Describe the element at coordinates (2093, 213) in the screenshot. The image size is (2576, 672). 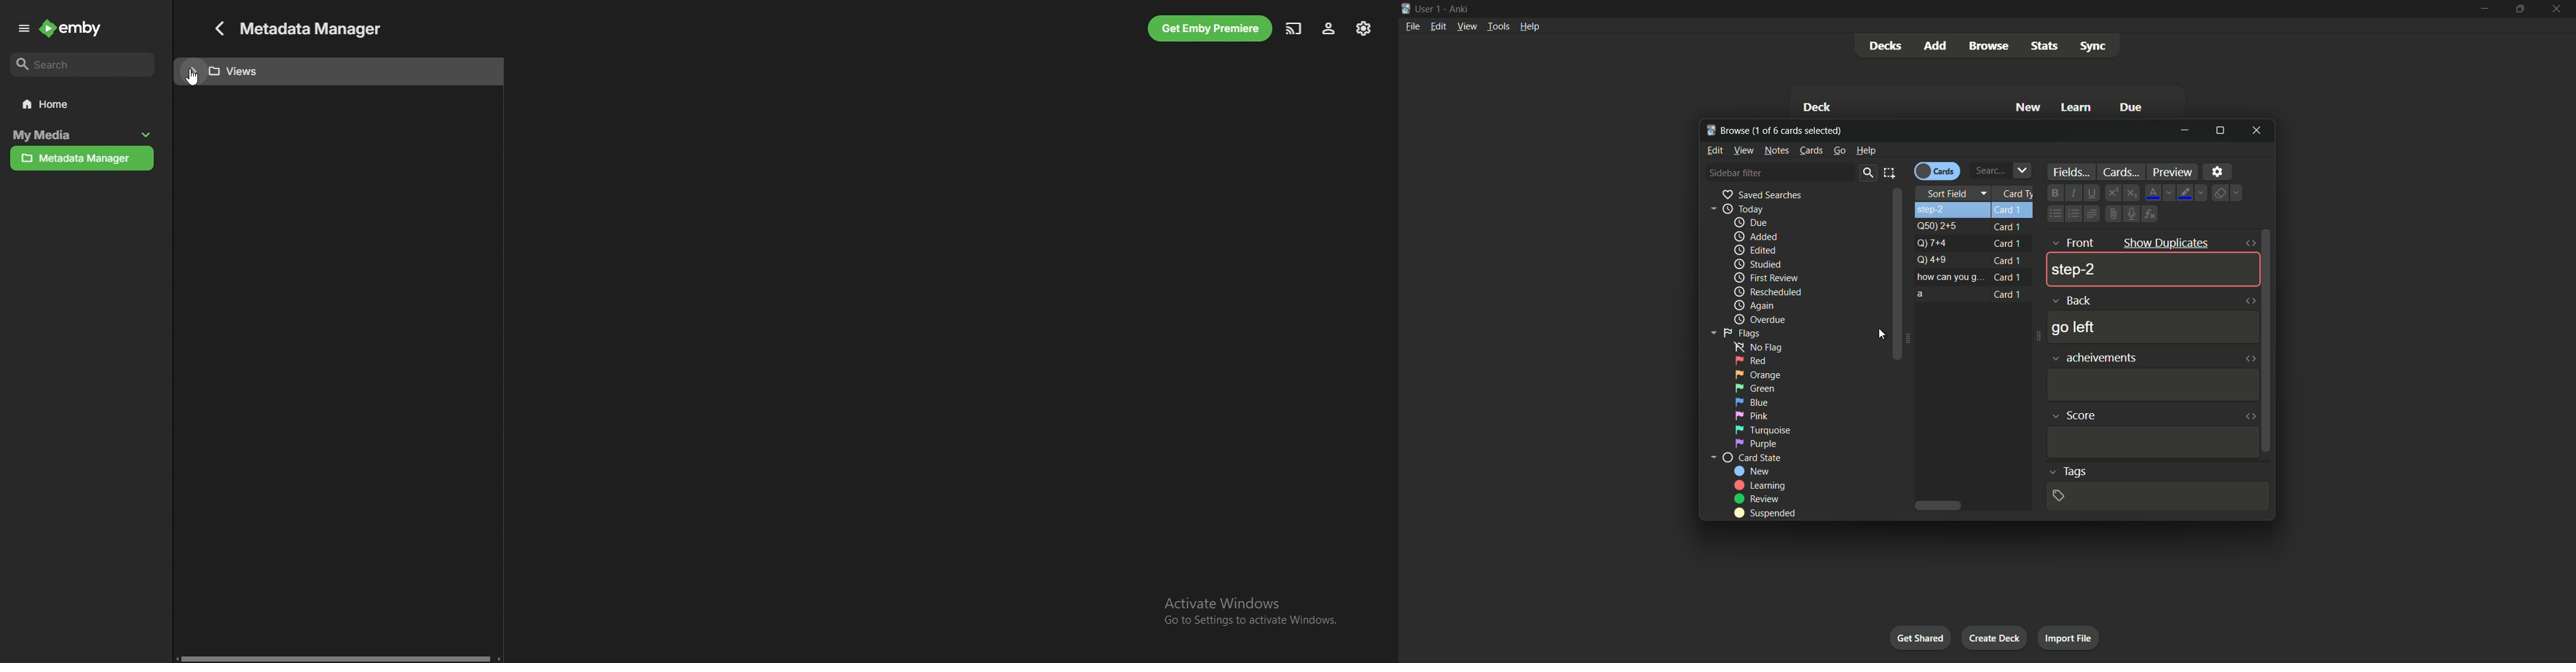
I see `Alignment` at that location.